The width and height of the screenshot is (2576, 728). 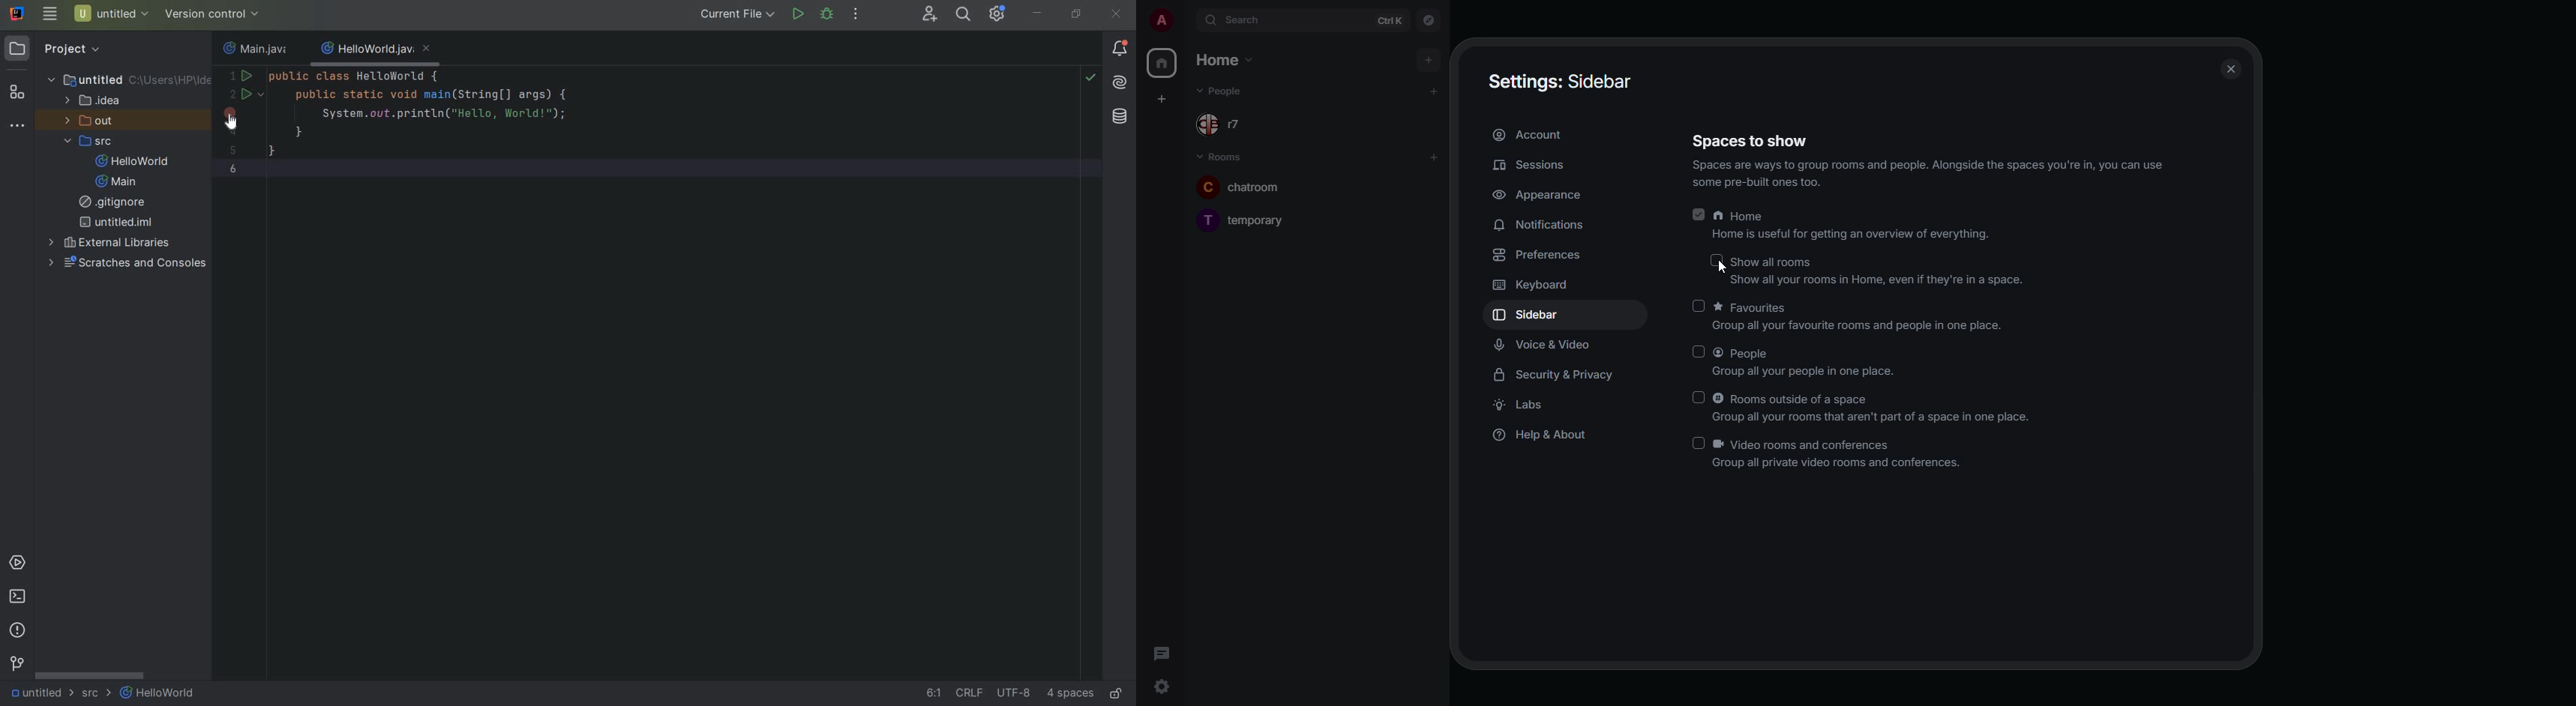 What do you see at coordinates (1542, 286) in the screenshot?
I see `keyboard` at bounding box center [1542, 286].